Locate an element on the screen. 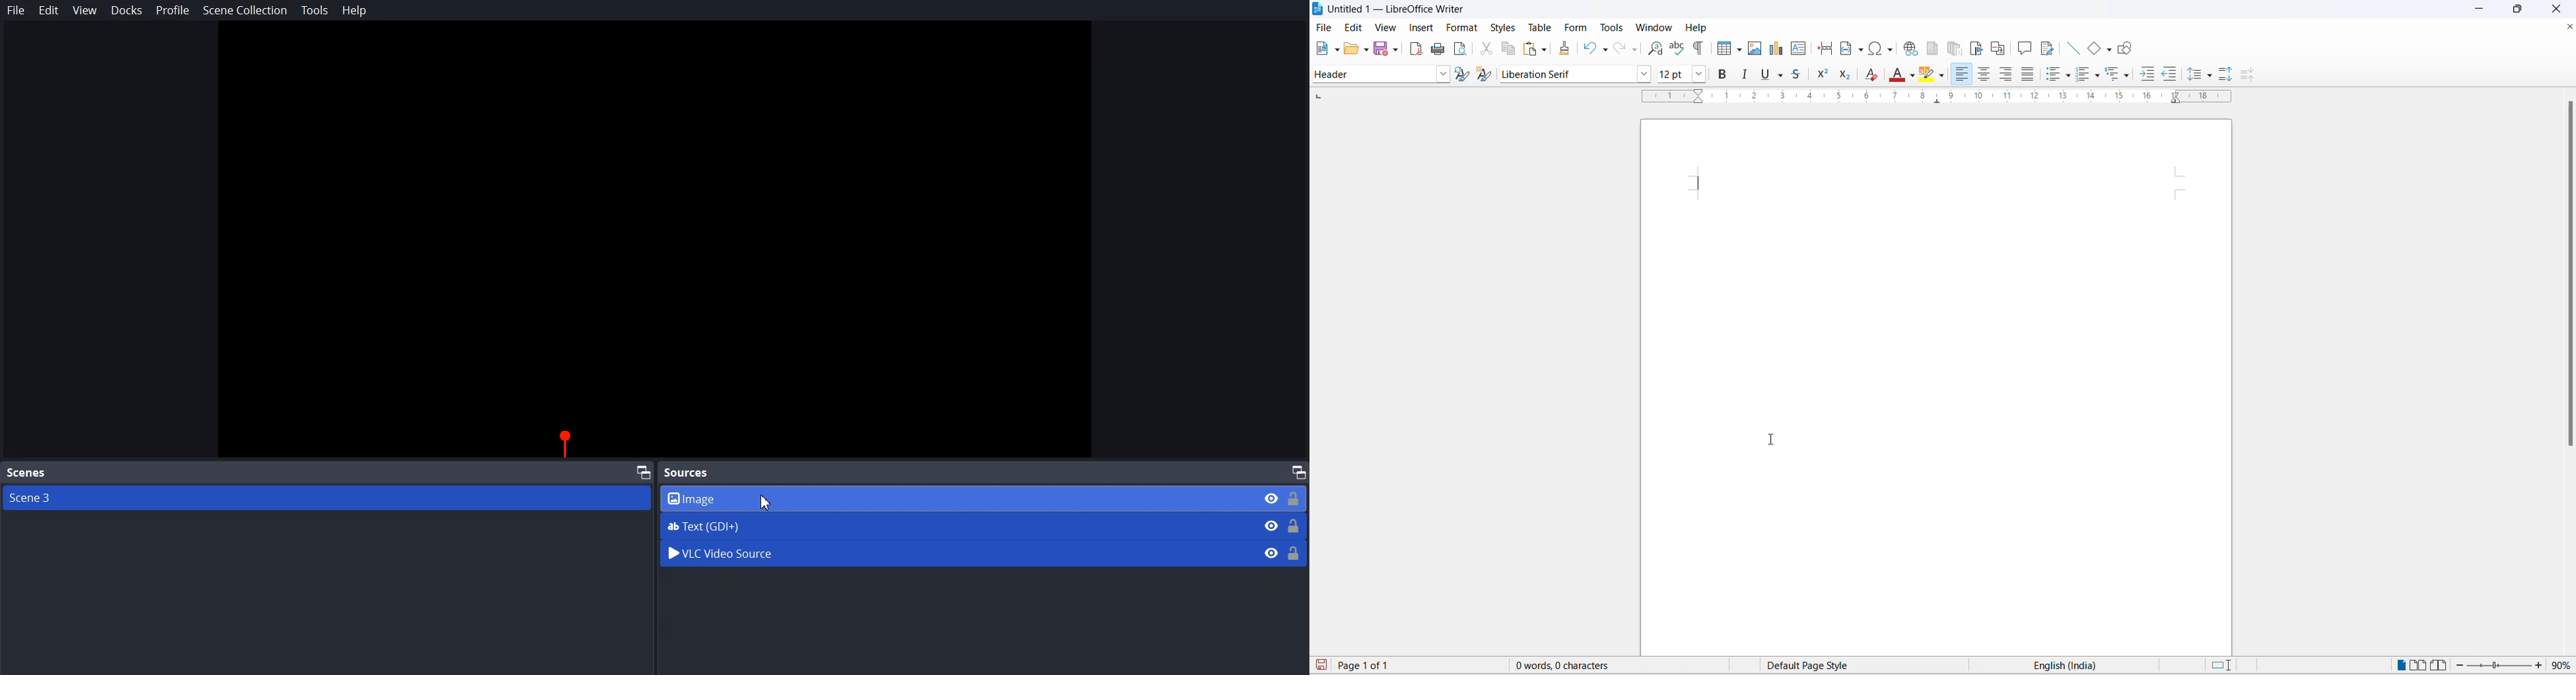  exports as pdf is located at coordinates (1413, 48).